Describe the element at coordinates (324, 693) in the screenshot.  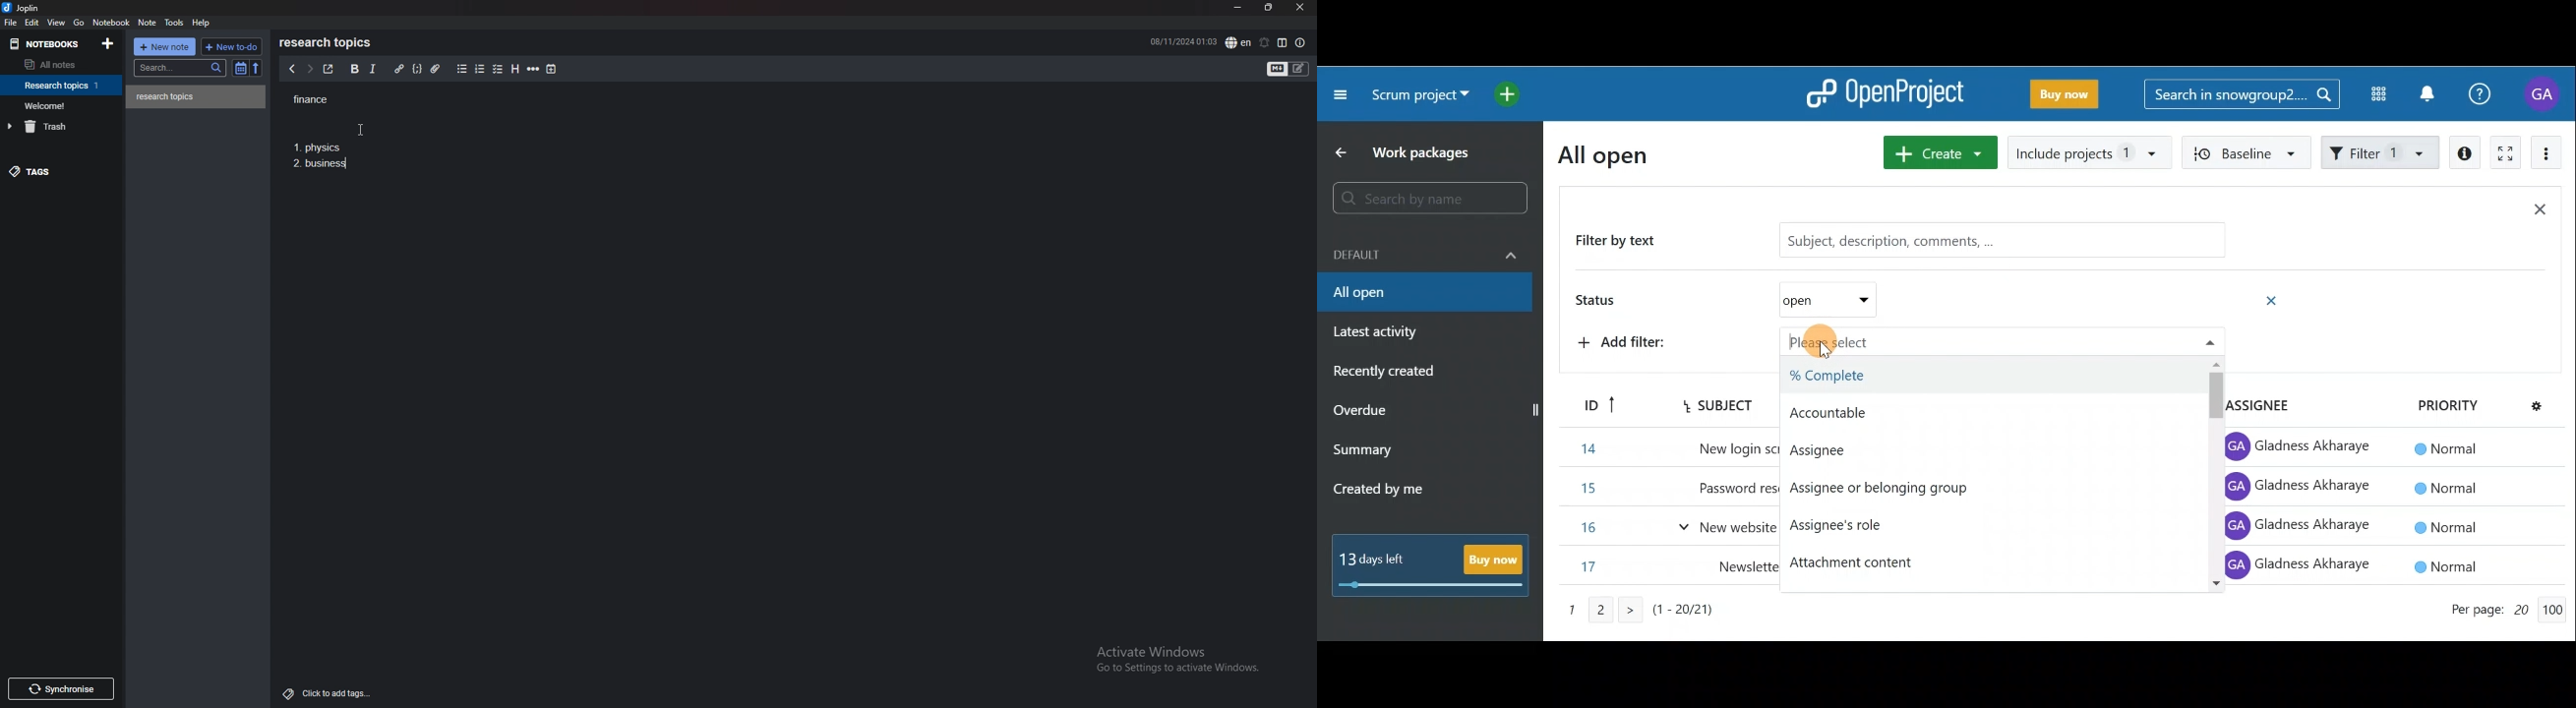
I see `Click to add tags` at that location.